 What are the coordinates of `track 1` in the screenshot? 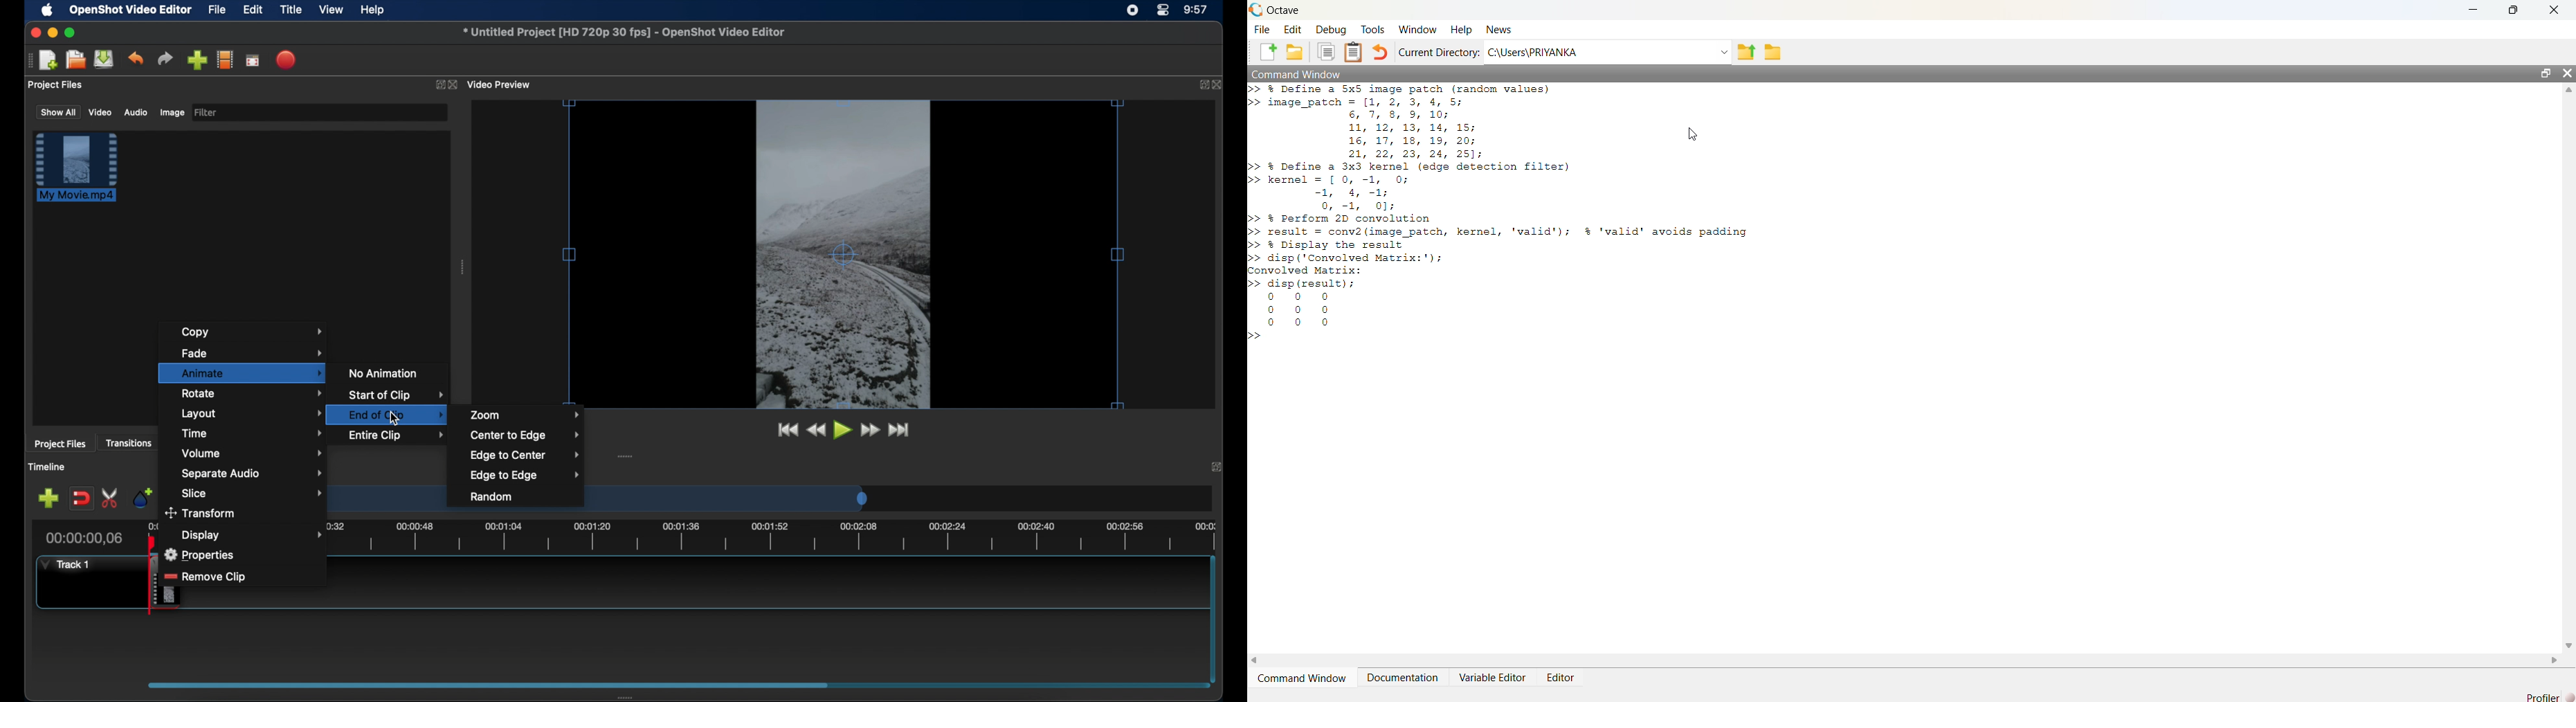 It's located at (68, 564).